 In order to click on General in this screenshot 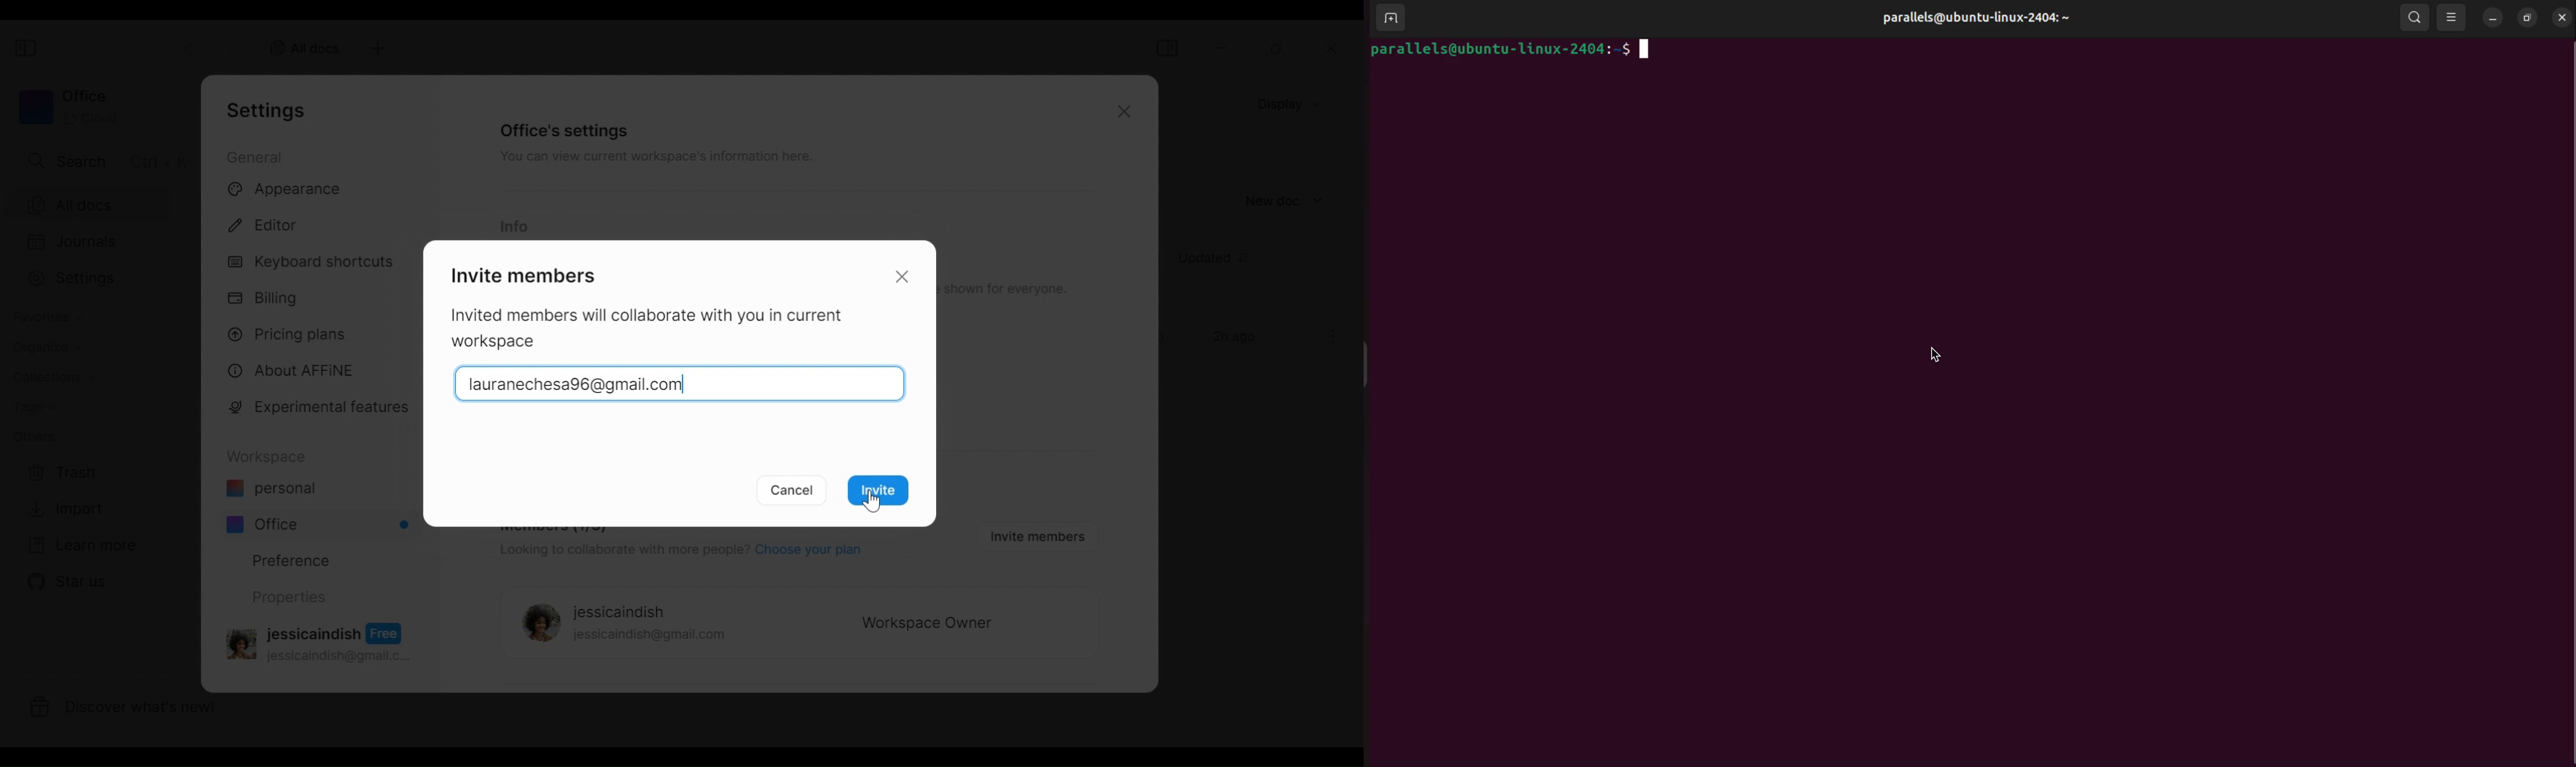, I will do `click(257, 156)`.